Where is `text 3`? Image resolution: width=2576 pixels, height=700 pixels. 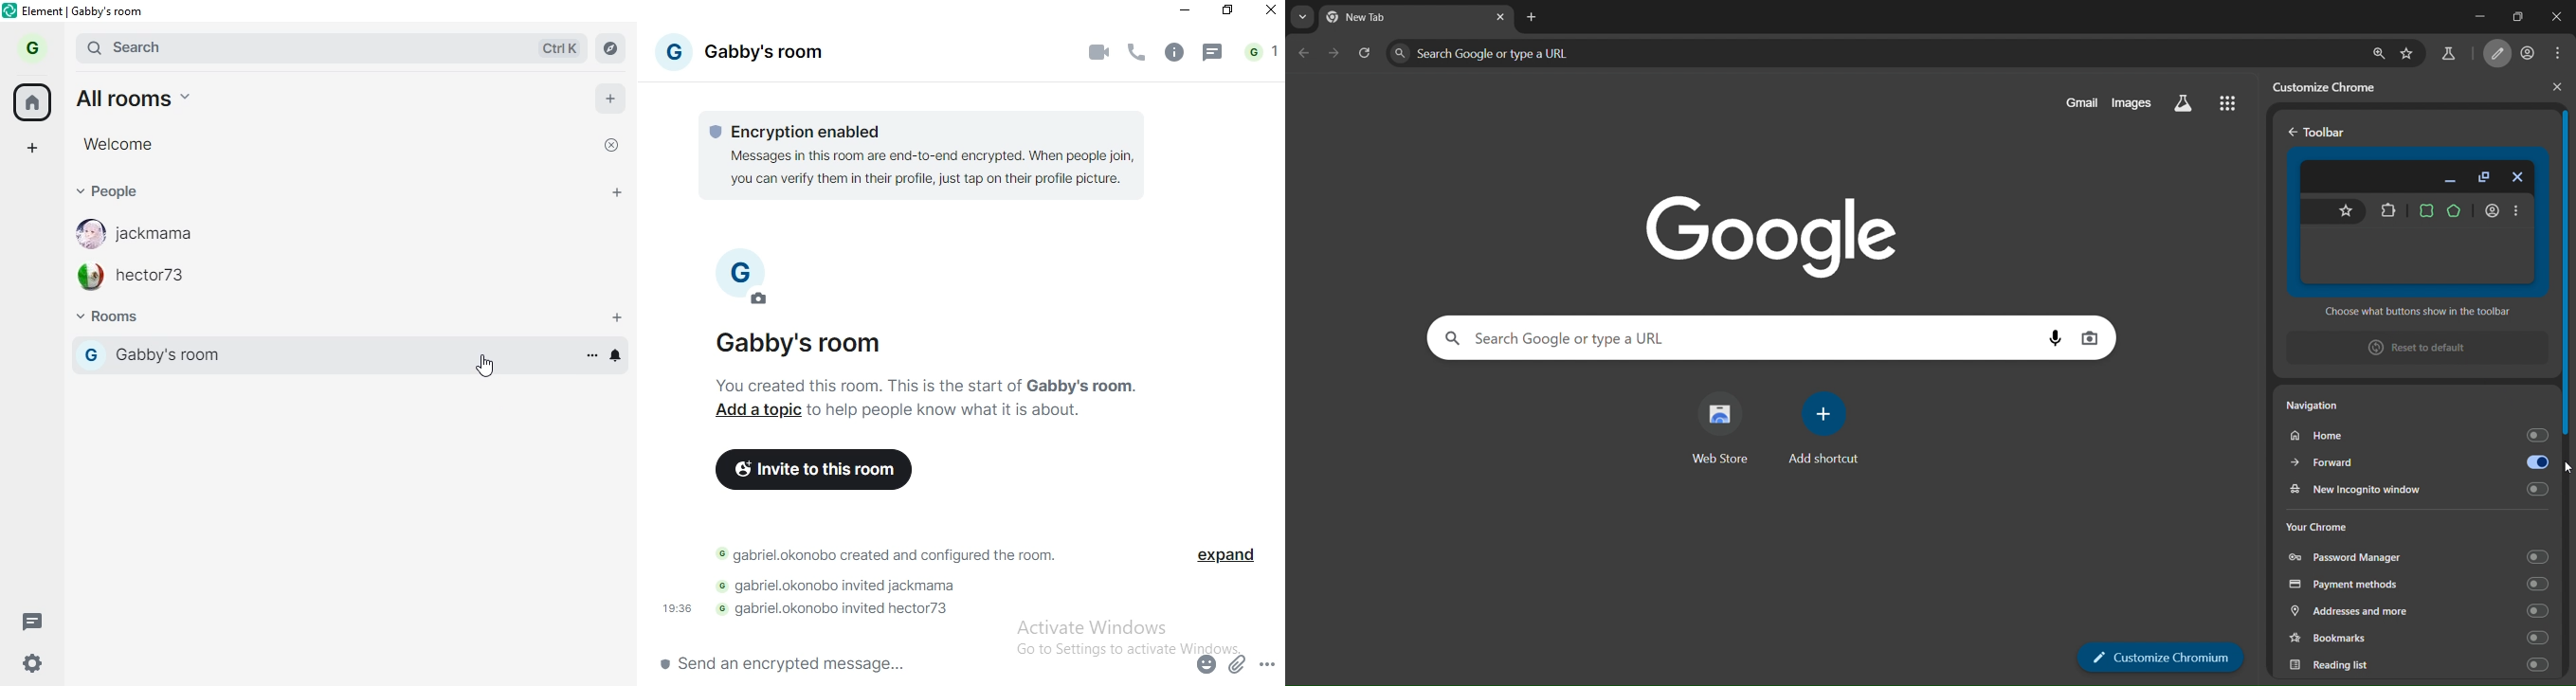
text 3 is located at coordinates (882, 558).